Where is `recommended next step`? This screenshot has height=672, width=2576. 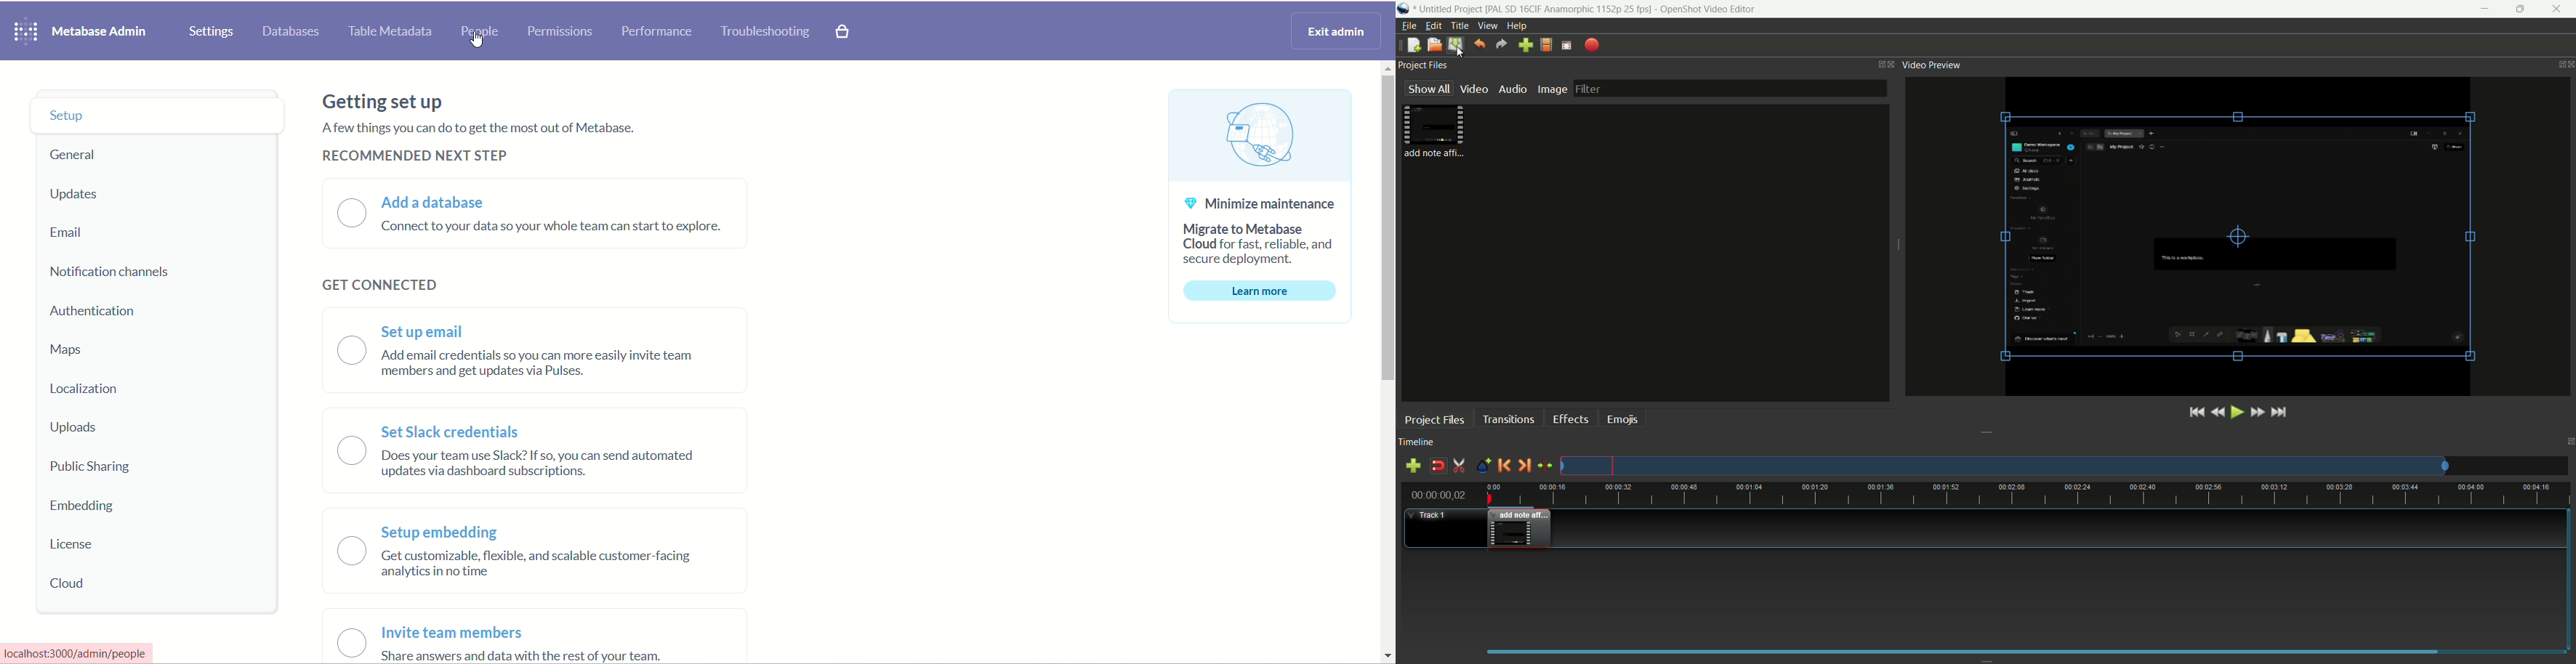 recommended next step is located at coordinates (414, 158).